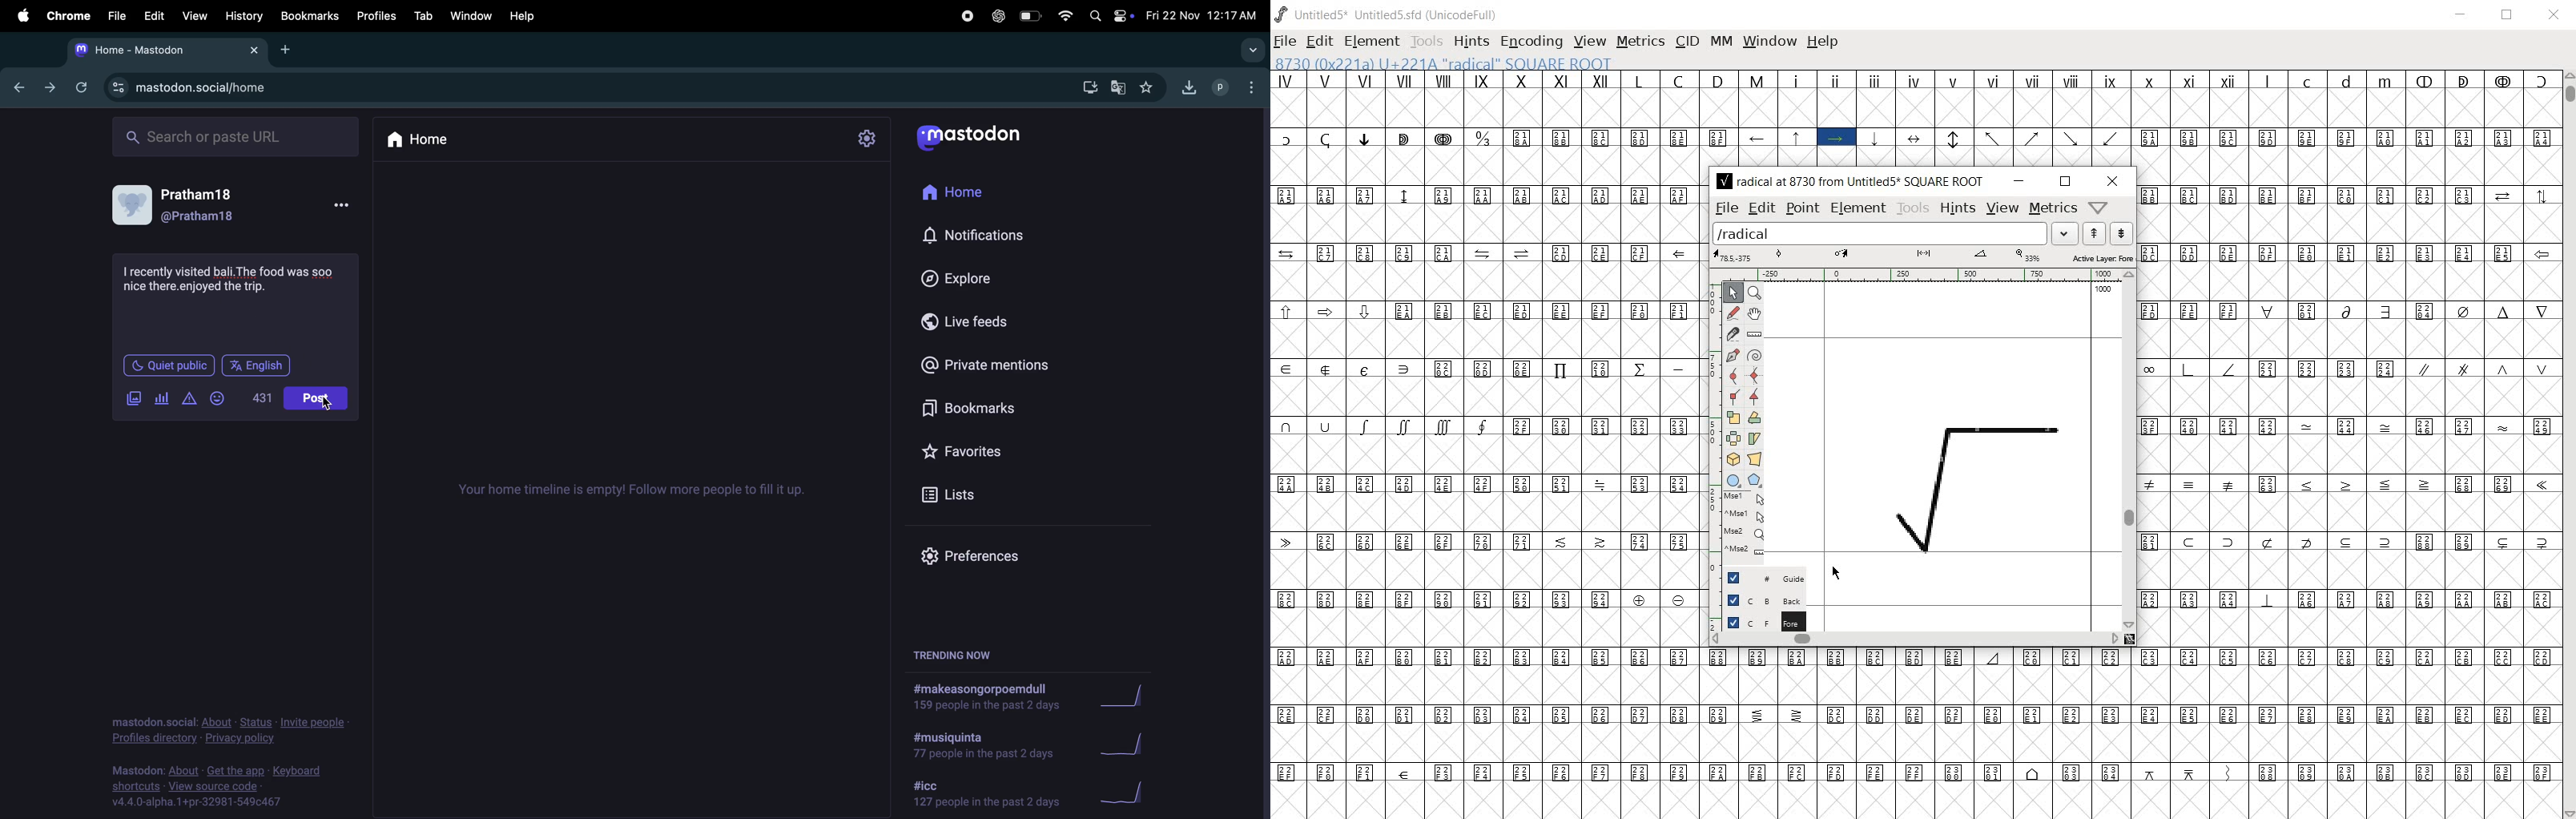 Image resolution: width=2576 pixels, height=840 pixels. I want to click on background, so click(1757, 600).